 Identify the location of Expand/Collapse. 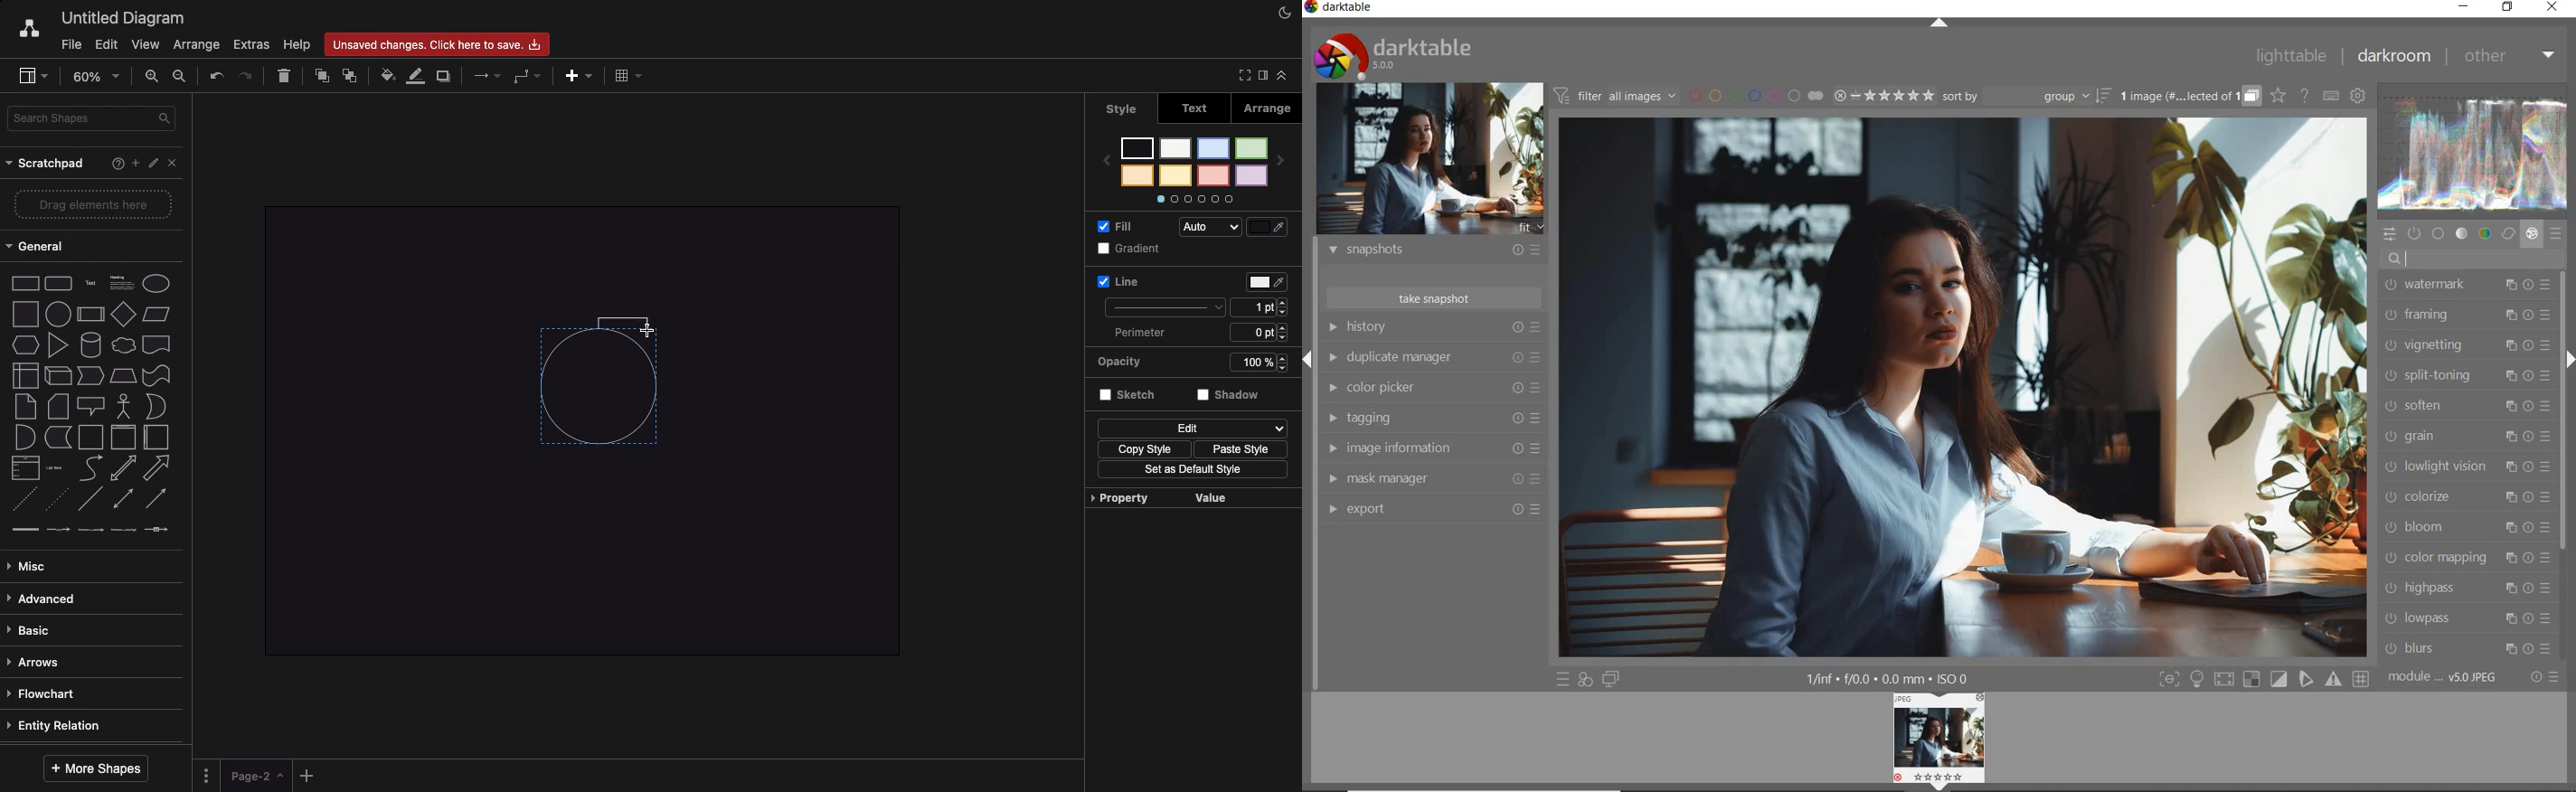
(1310, 357).